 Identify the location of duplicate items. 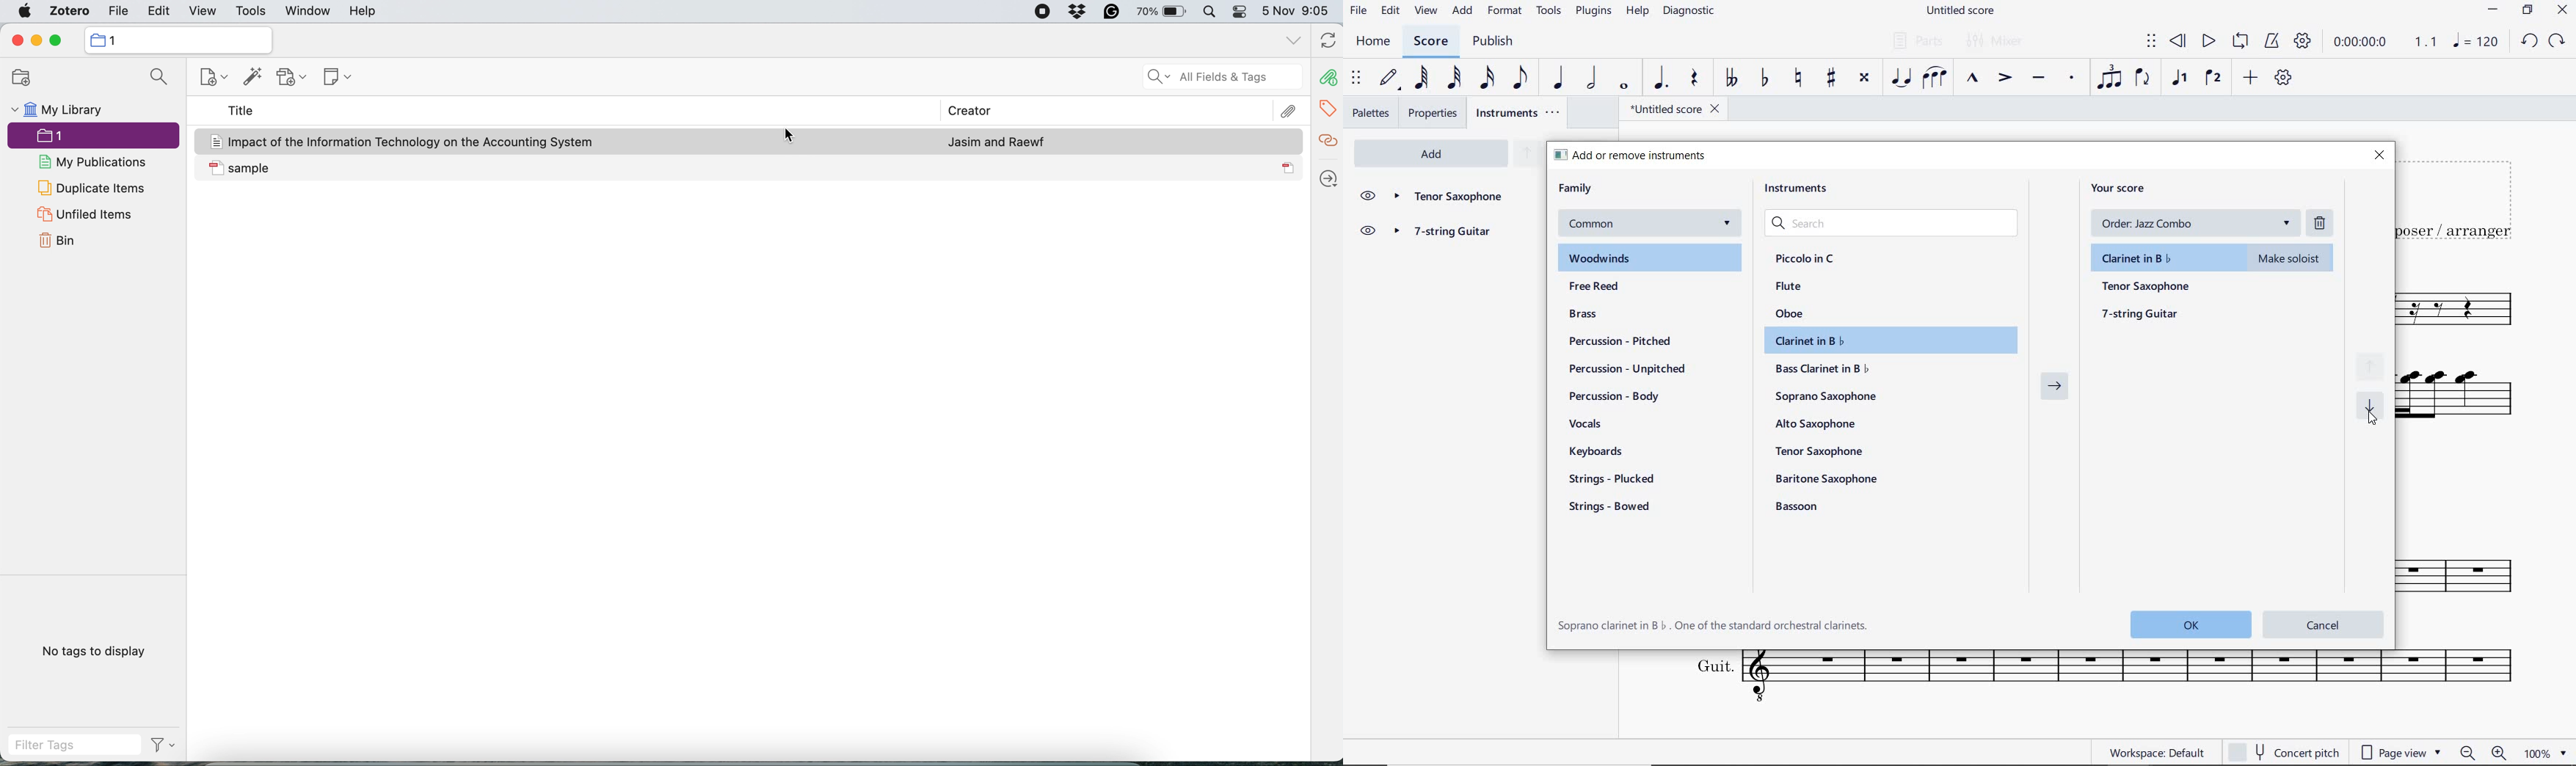
(91, 187).